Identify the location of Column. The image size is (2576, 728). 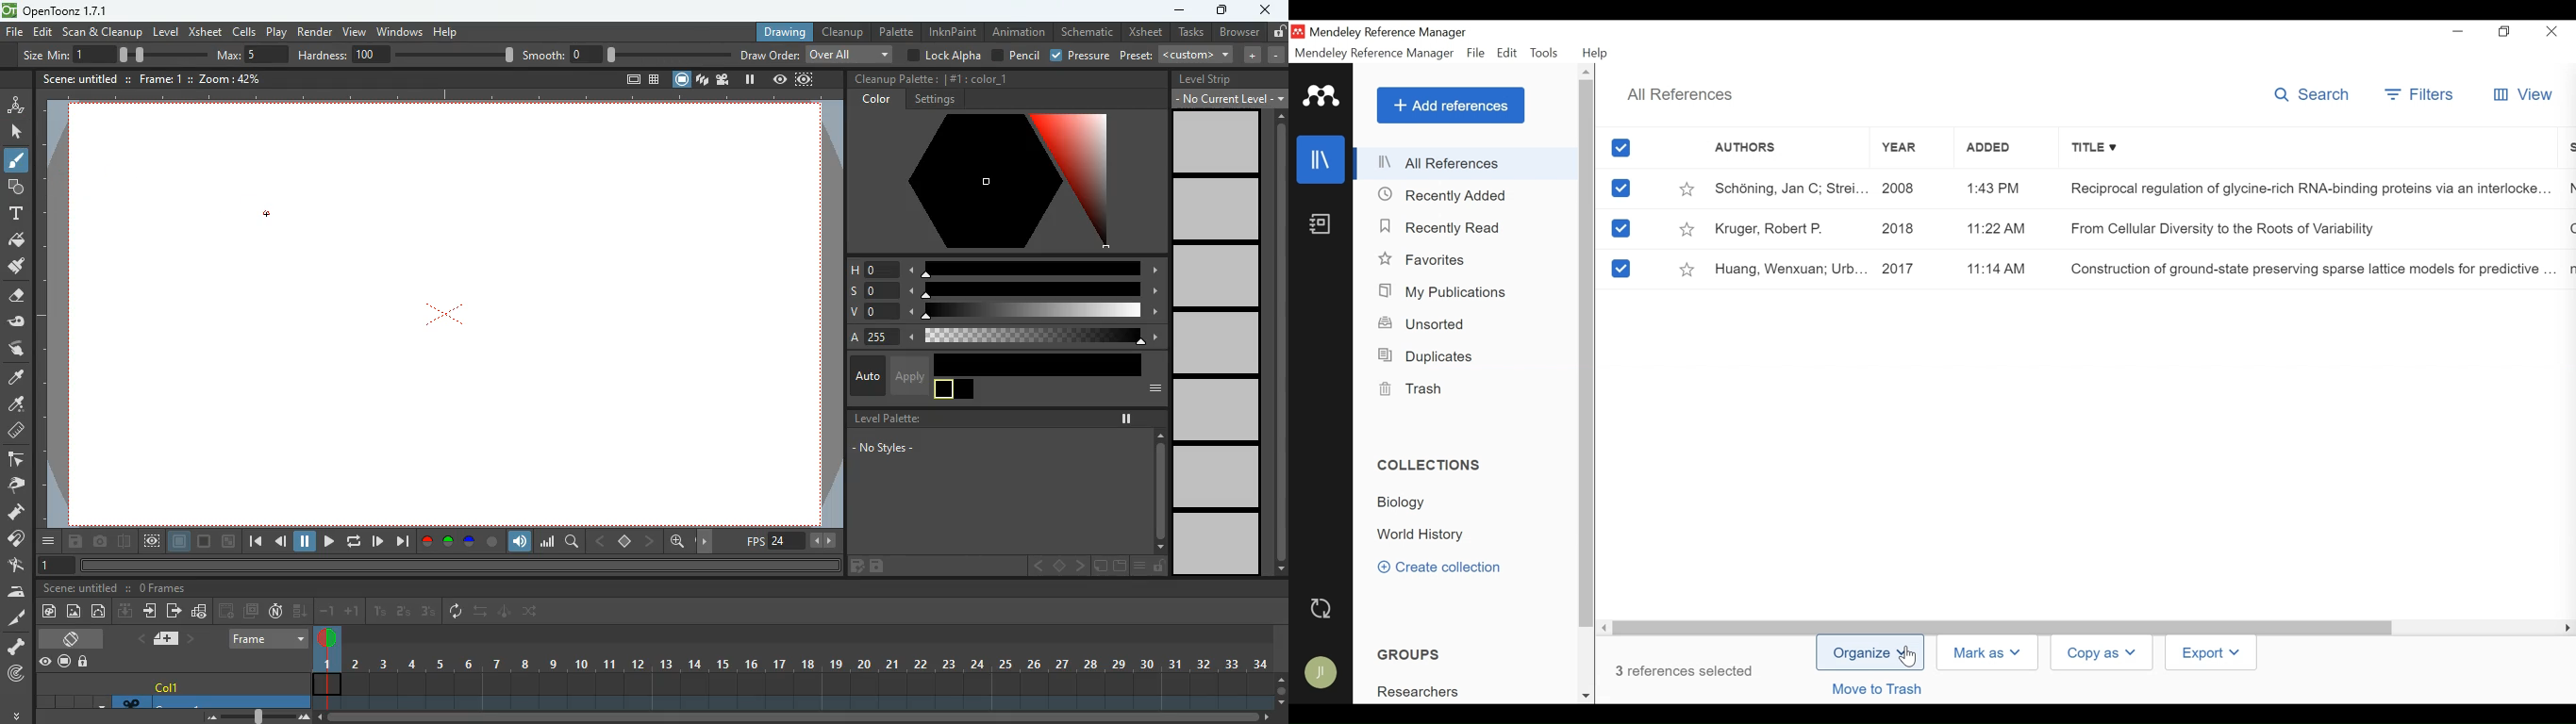
(170, 701).